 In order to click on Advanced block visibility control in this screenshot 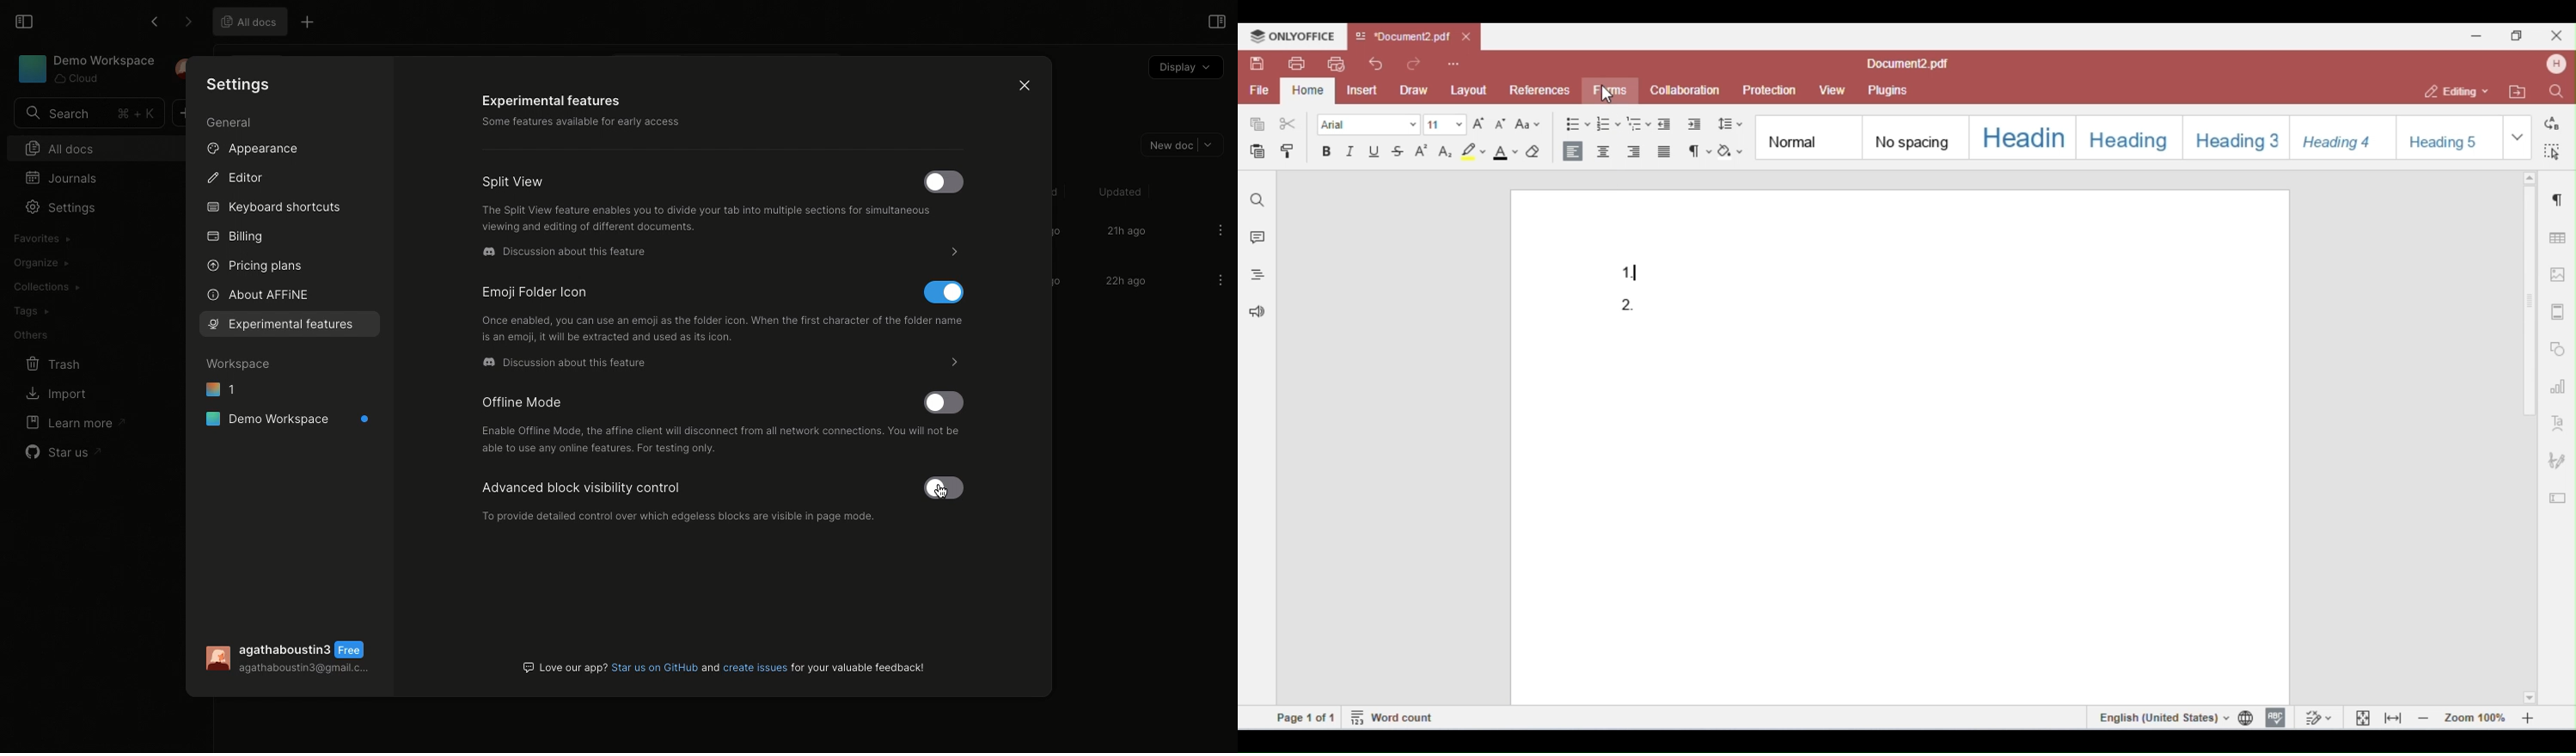, I will do `click(688, 499)`.